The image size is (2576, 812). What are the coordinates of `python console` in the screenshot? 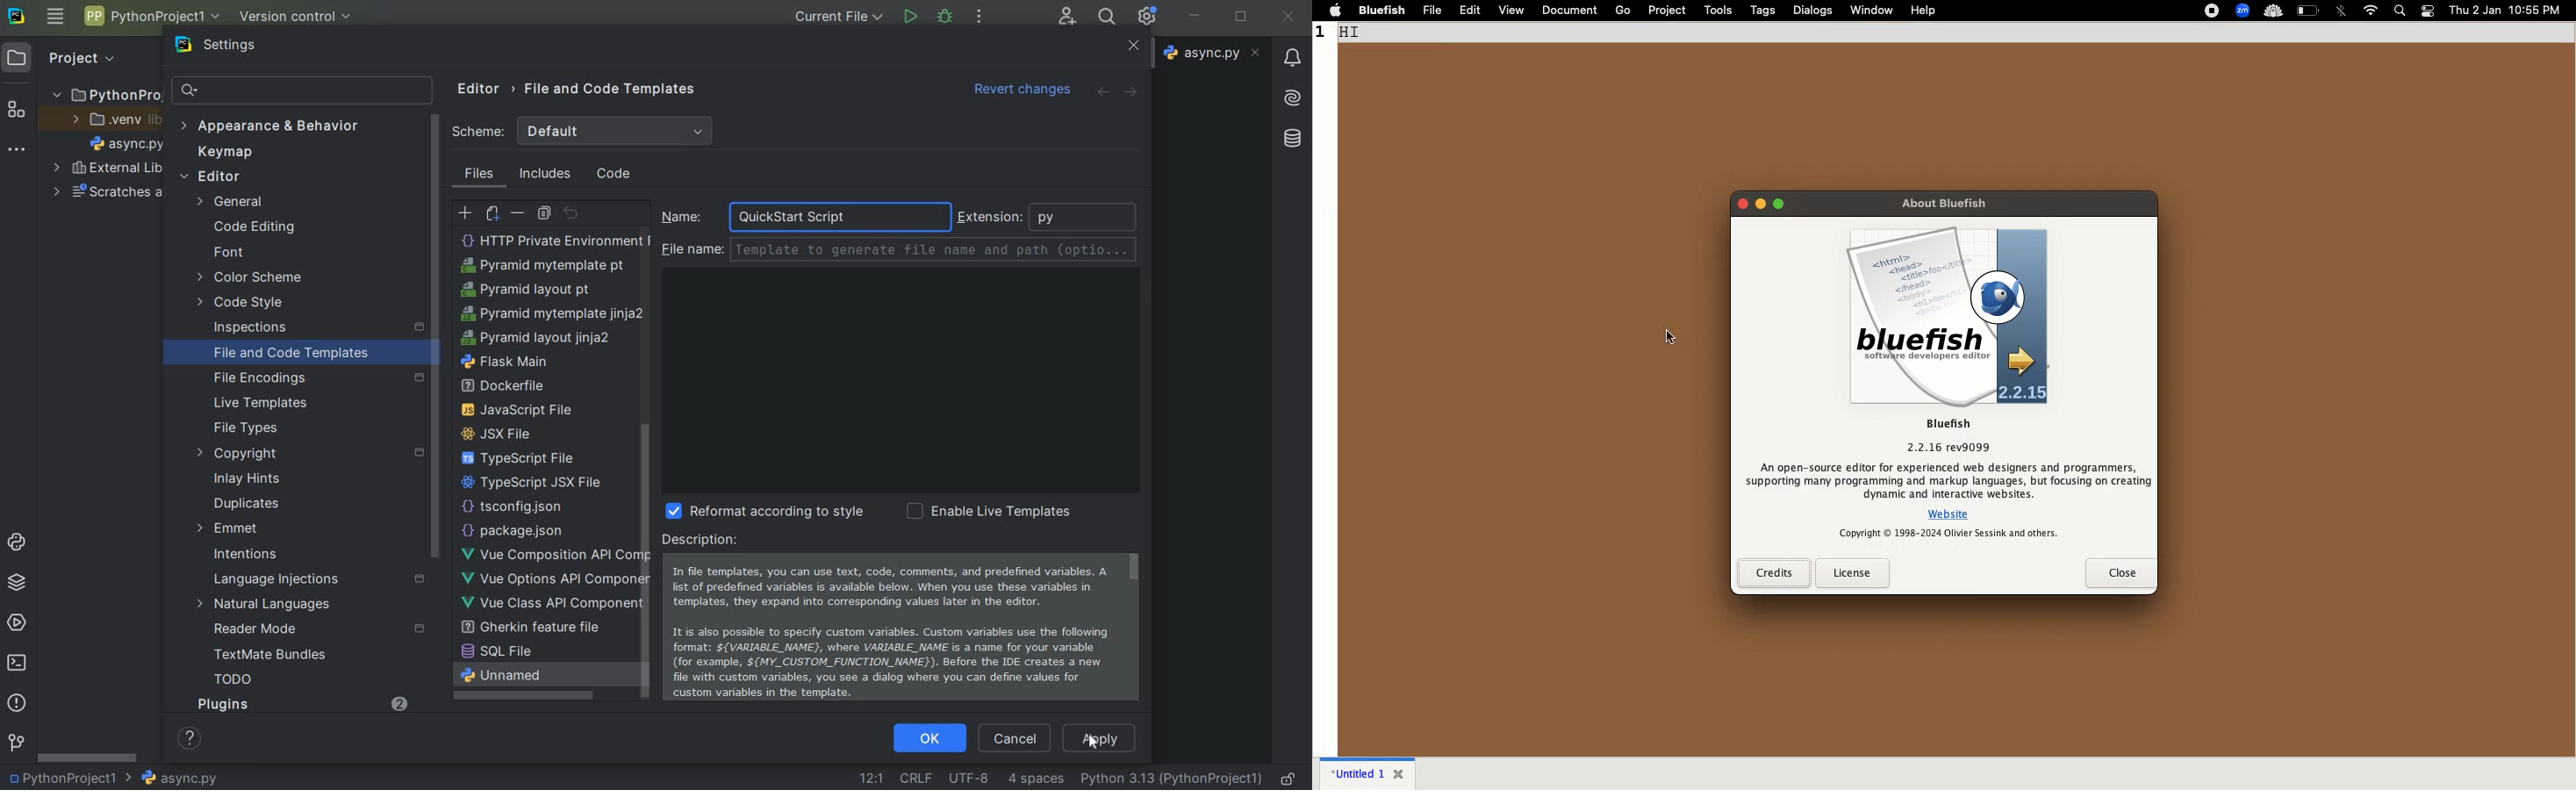 It's located at (17, 540).